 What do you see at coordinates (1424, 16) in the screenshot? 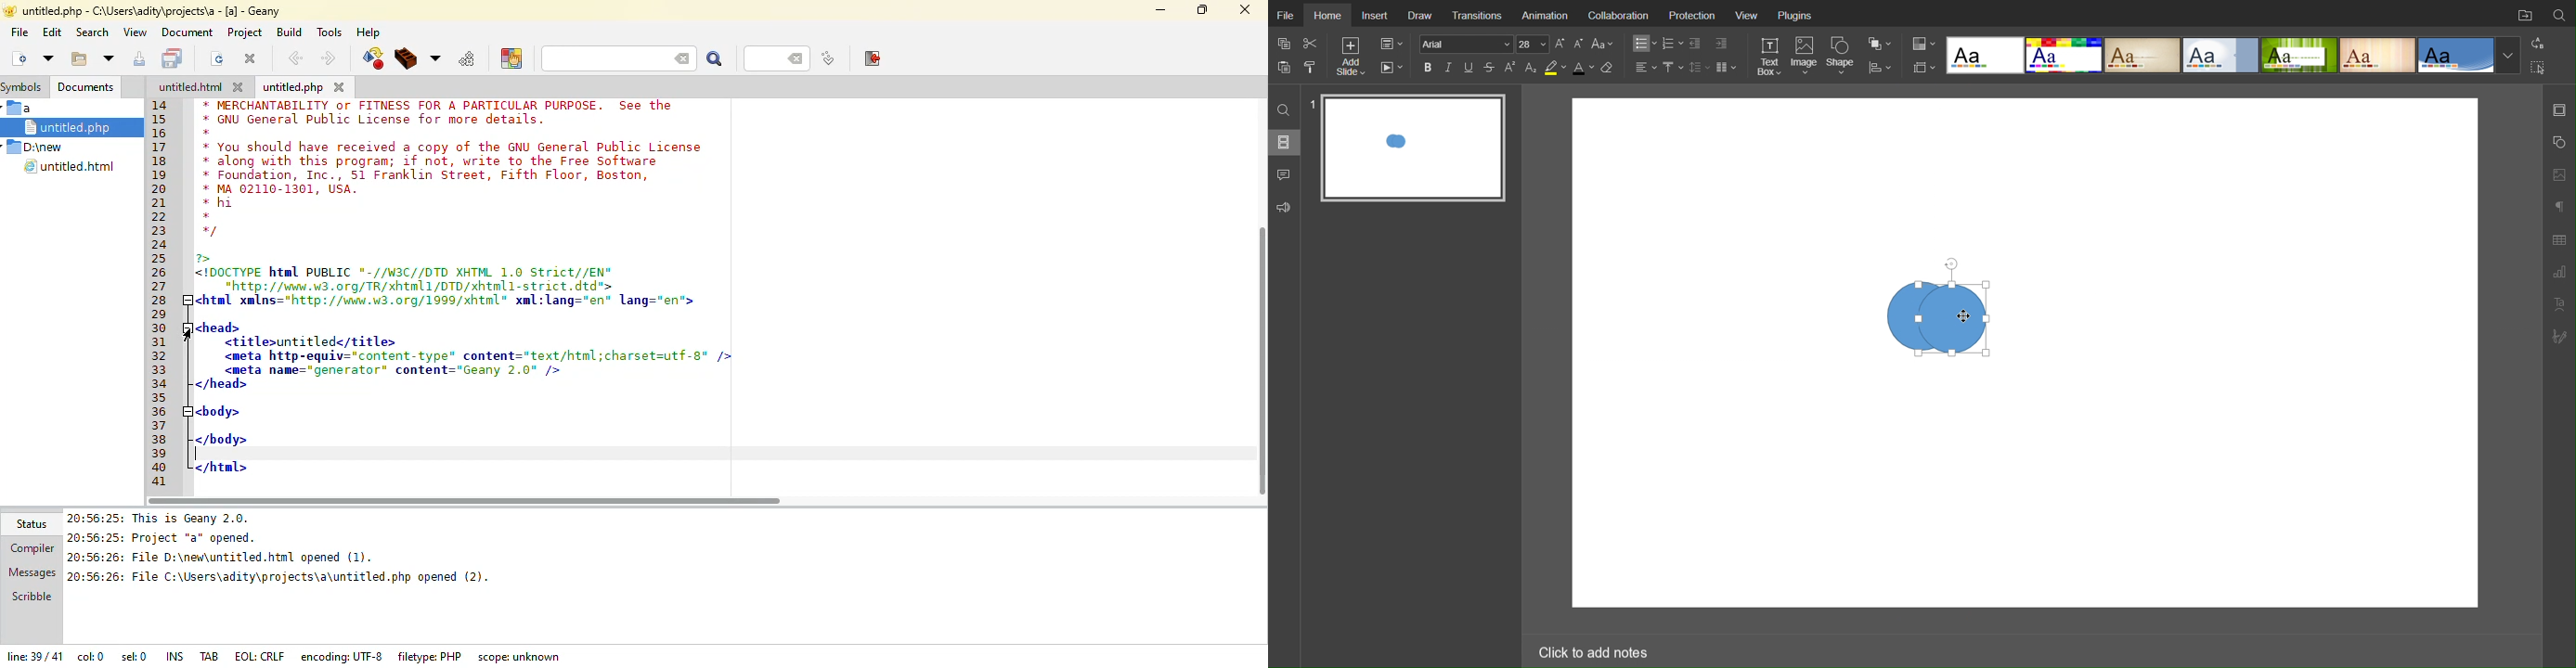
I see `Draw` at bounding box center [1424, 16].